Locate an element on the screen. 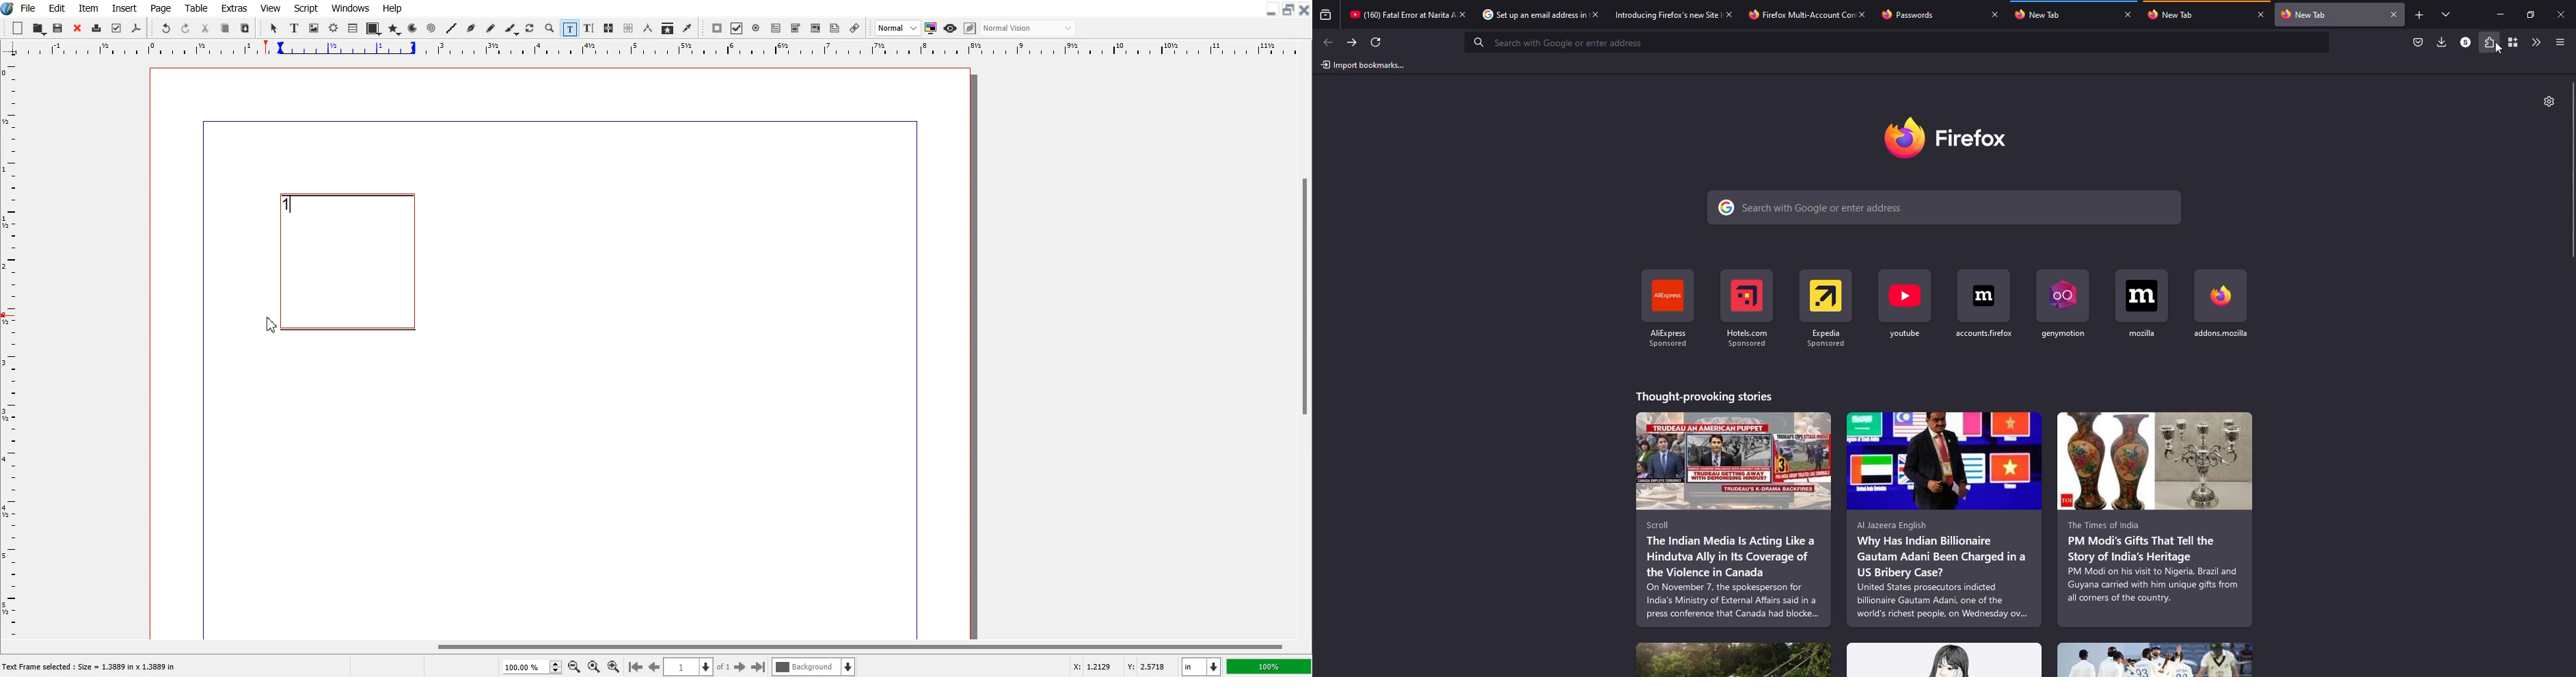  Copy  is located at coordinates (225, 29).